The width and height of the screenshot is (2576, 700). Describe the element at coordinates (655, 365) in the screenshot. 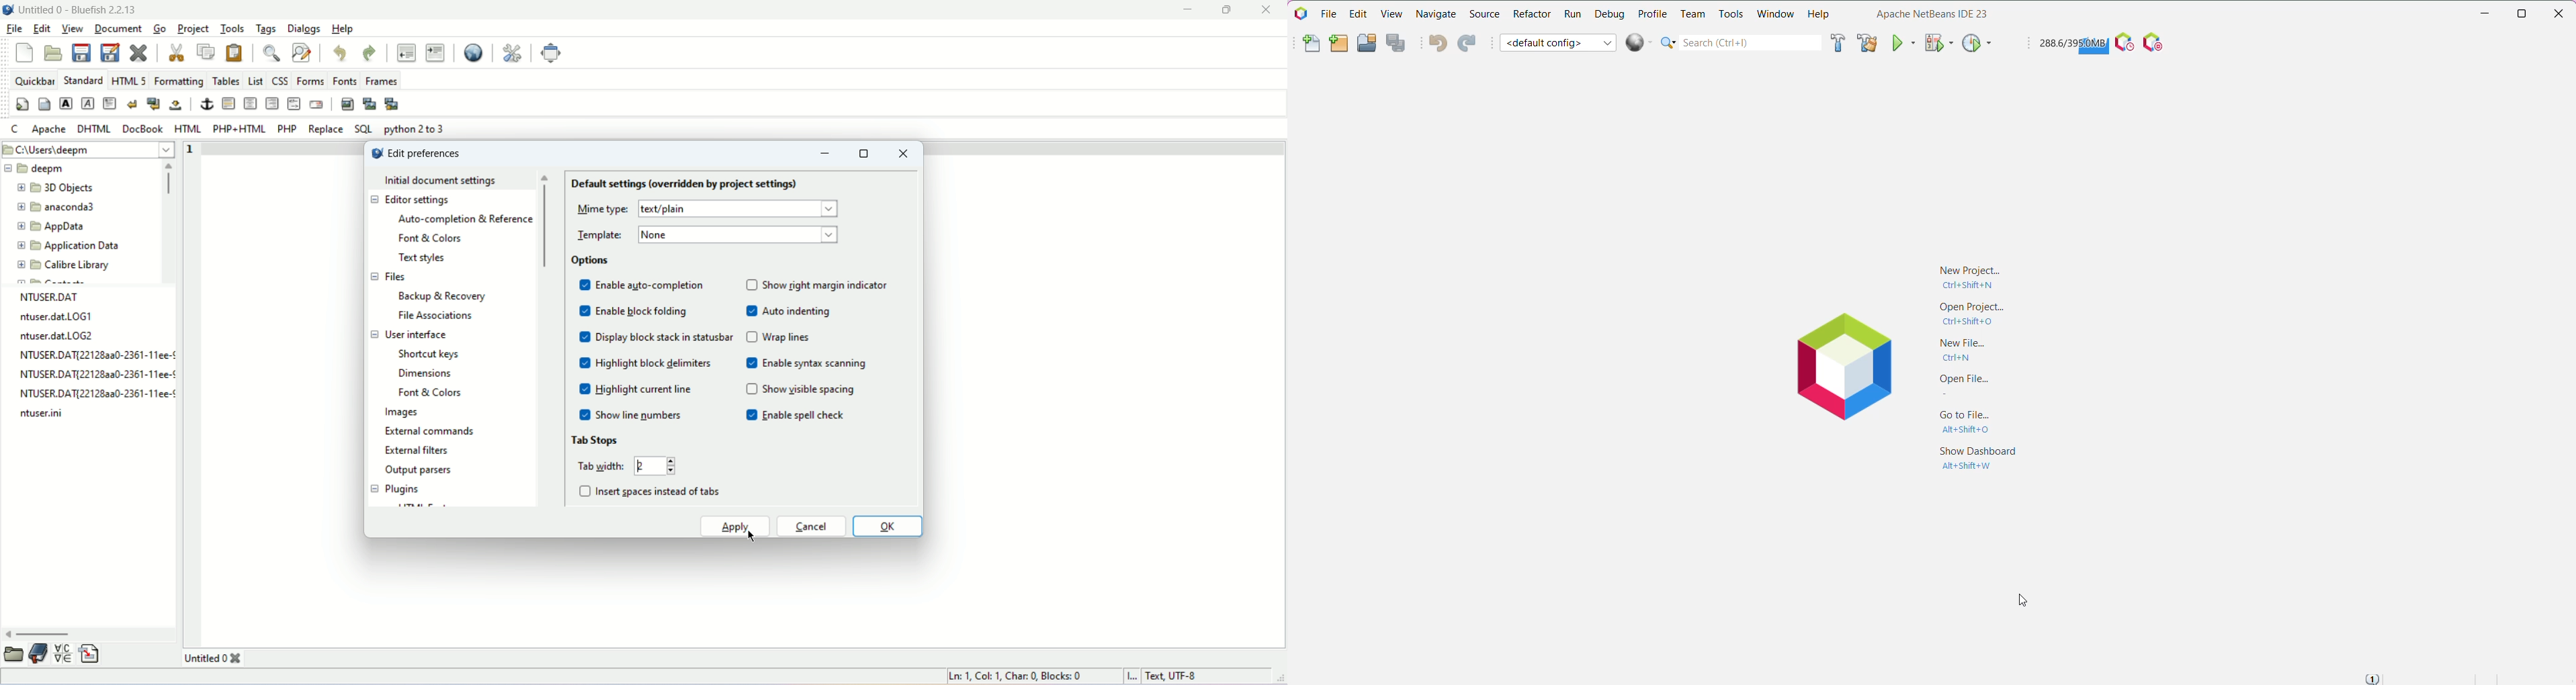

I see `highlight block delimiters` at that location.